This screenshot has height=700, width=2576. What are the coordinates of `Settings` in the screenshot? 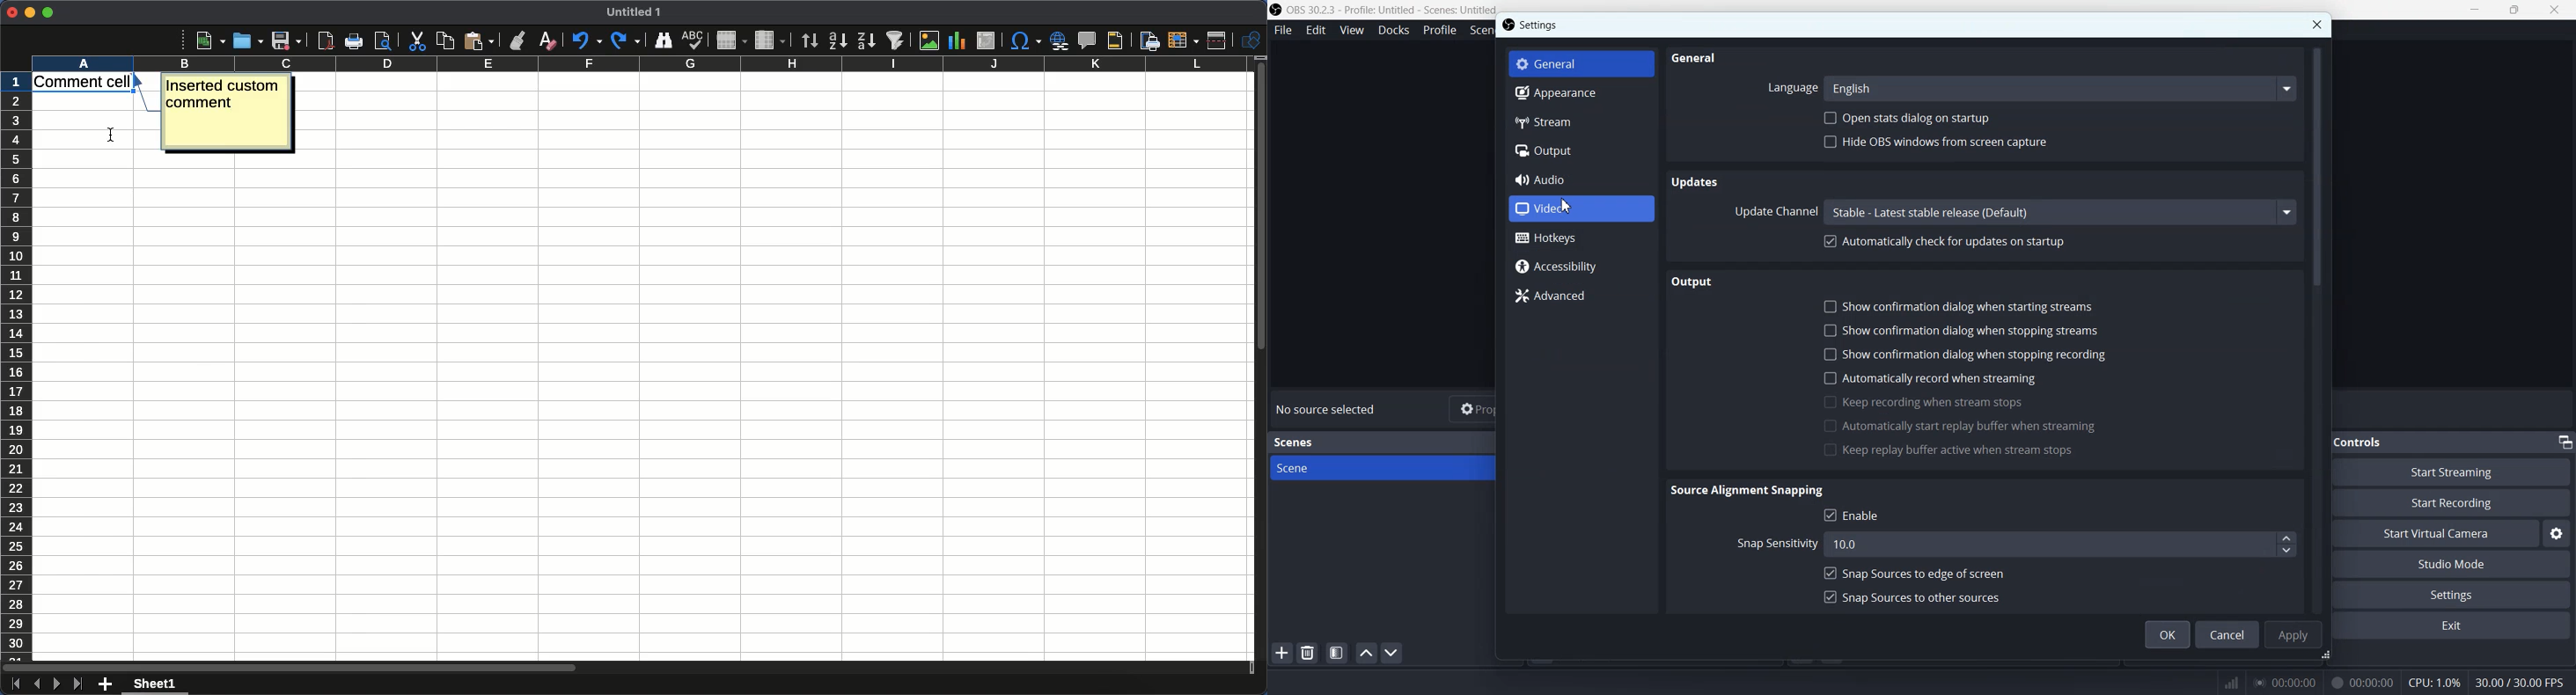 It's located at (2557, 533).